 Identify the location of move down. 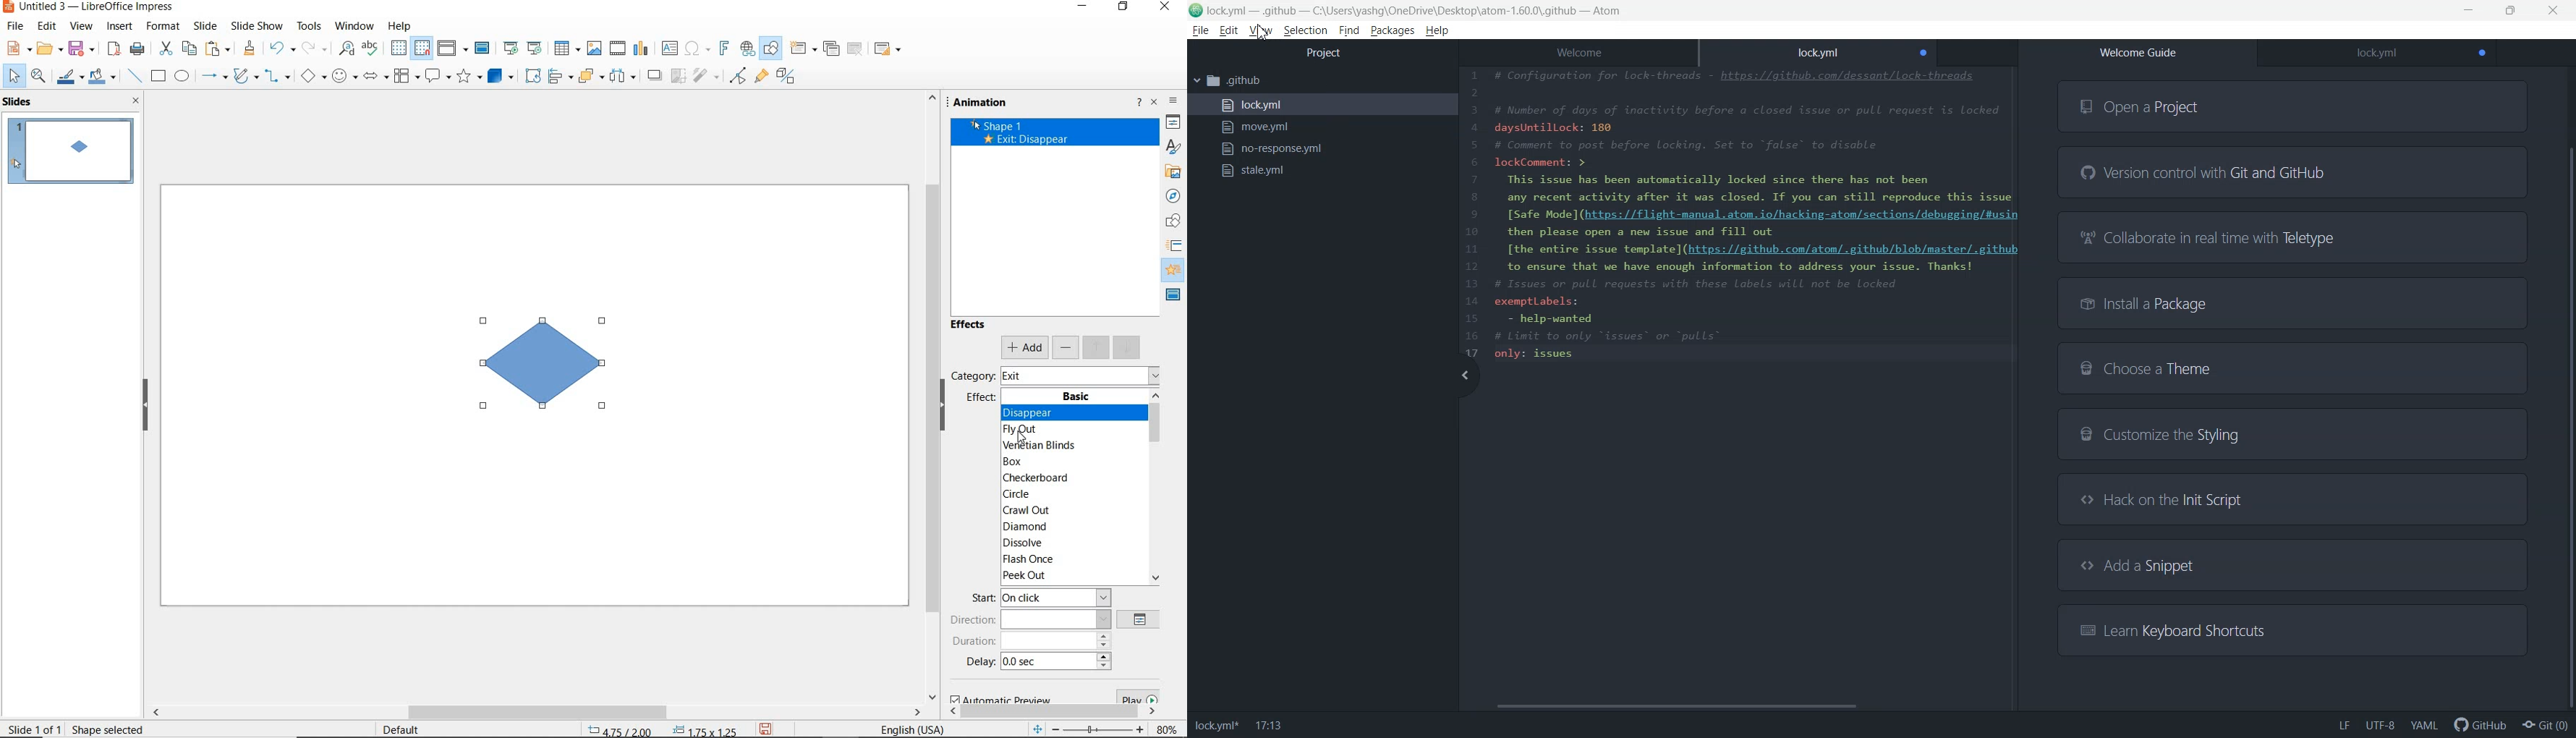
(1128, 348).